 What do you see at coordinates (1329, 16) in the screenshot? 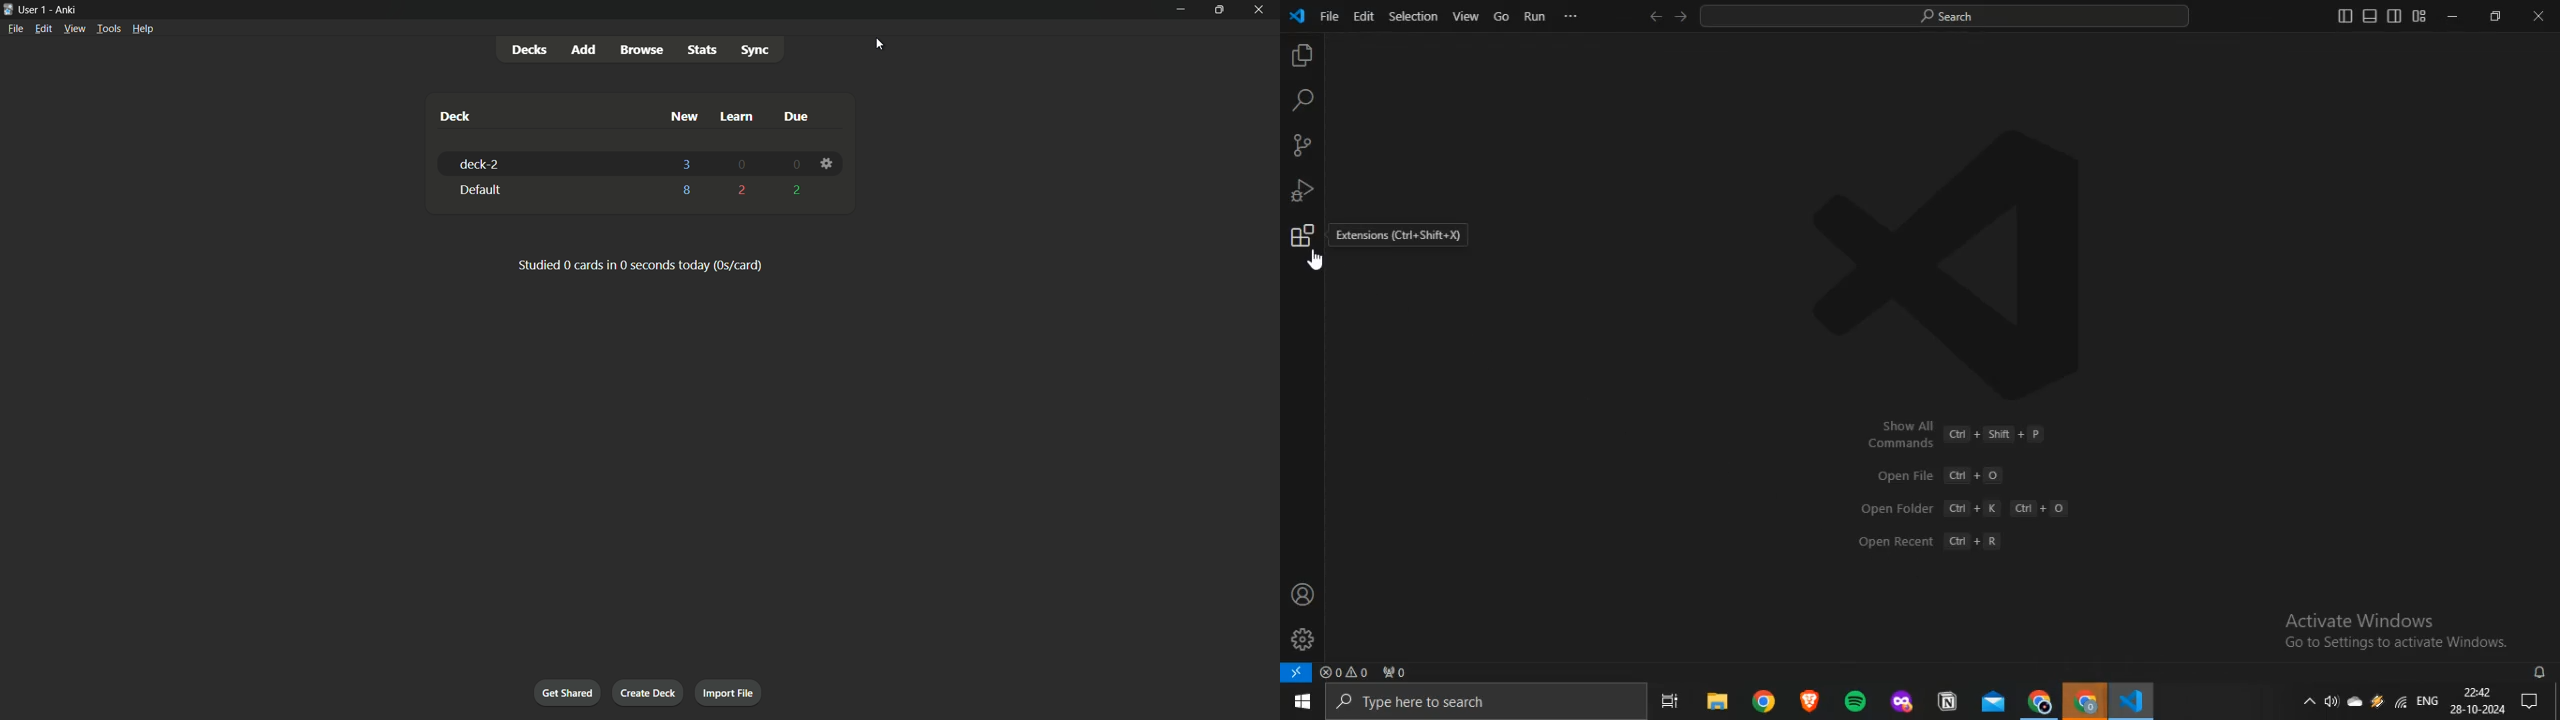
I see `File` at bounding box center [1329, 16].